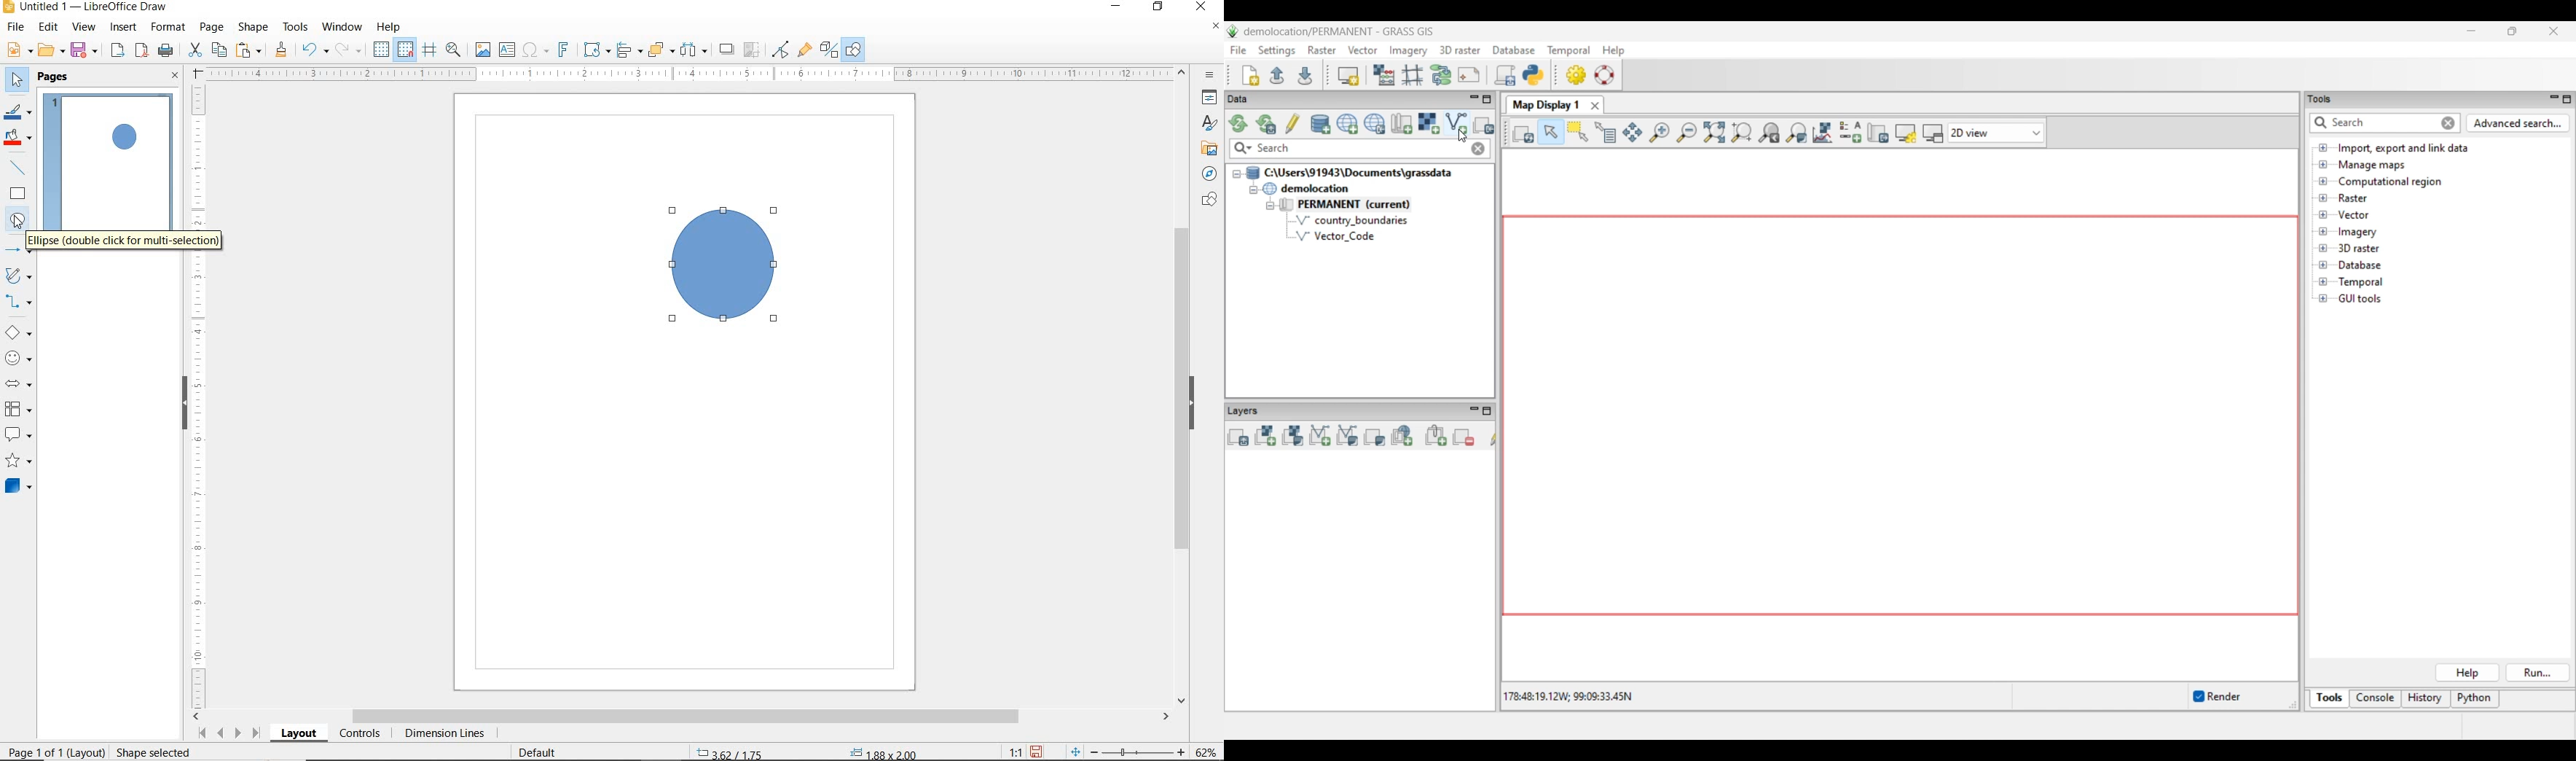  I want to click on BASIC SHAPES, so click(19, 335).